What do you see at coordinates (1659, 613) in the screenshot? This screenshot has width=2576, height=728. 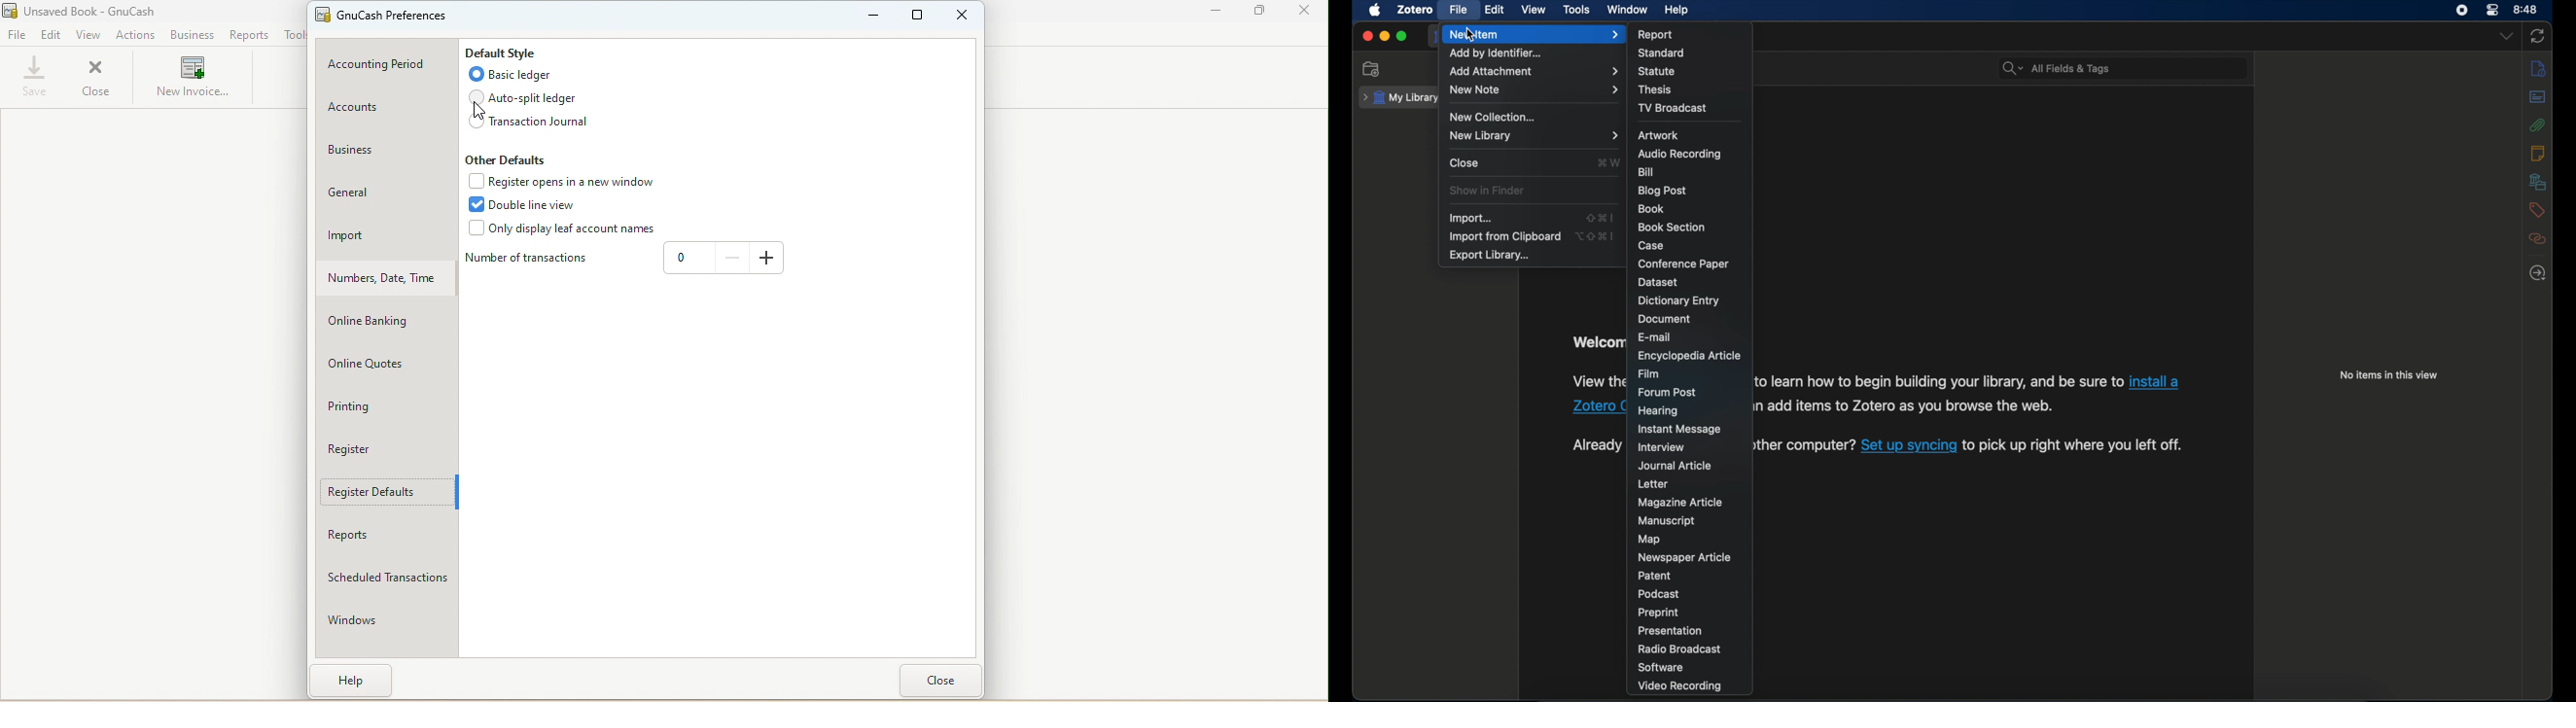 I see `preprint` at bounding box center [1659, 613].